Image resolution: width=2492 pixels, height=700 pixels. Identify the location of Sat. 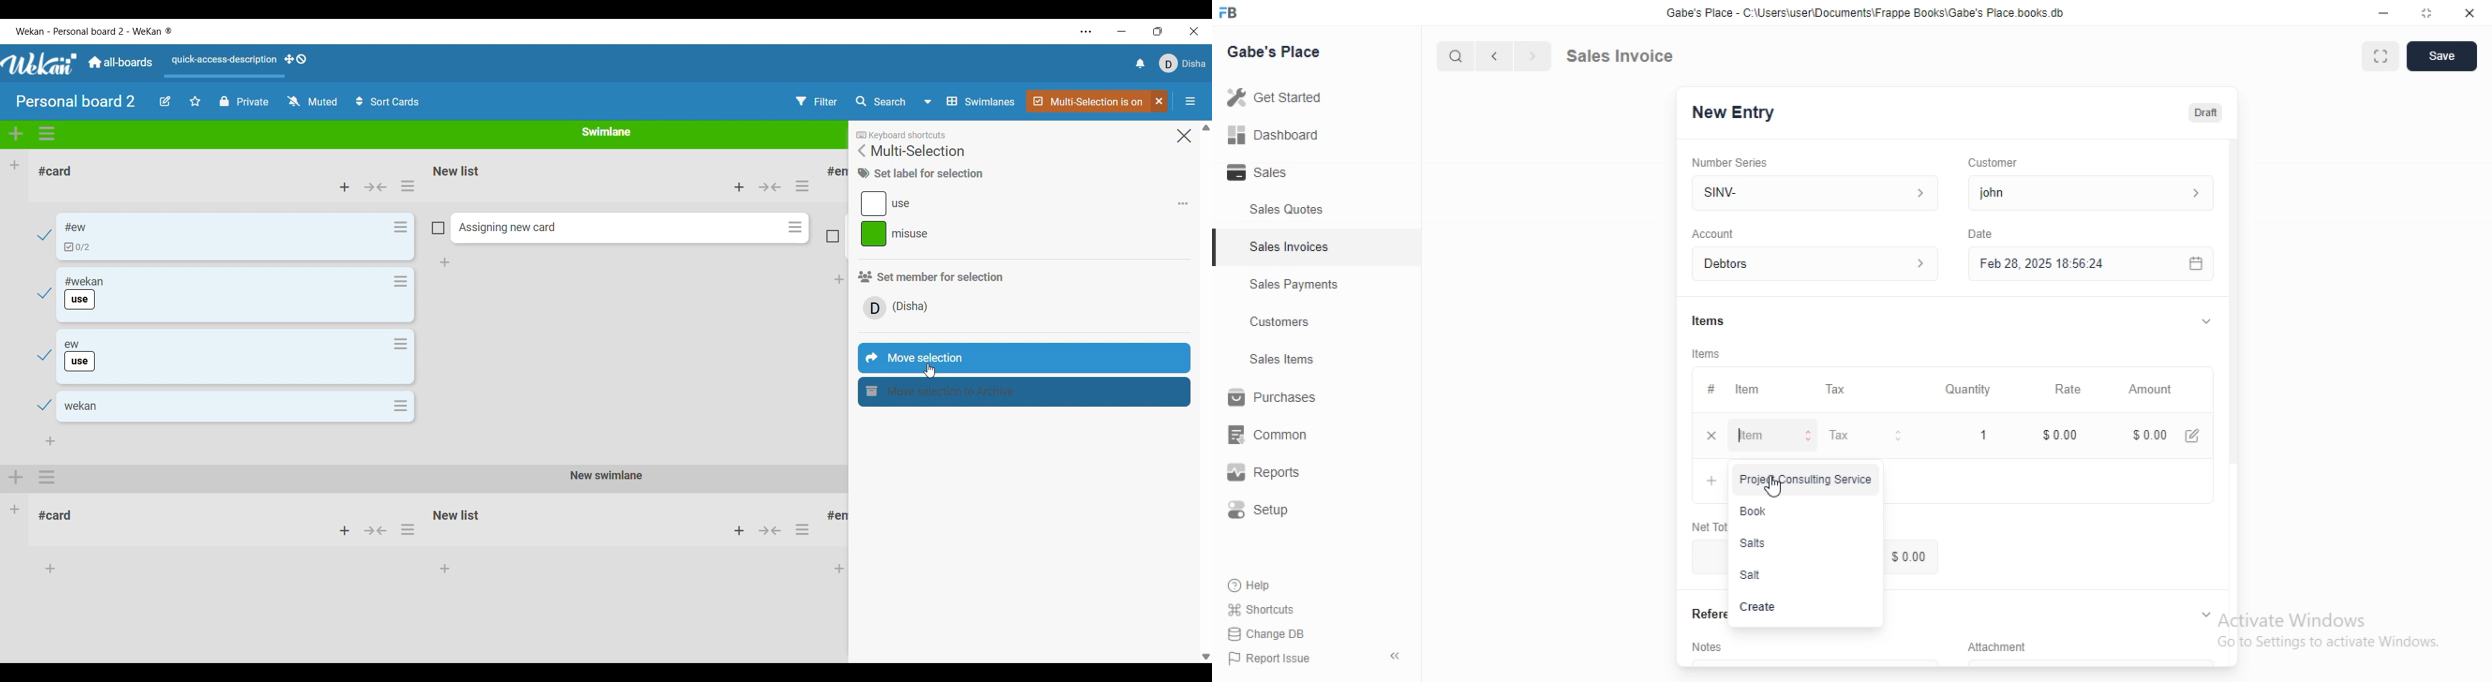
(1798, 575).